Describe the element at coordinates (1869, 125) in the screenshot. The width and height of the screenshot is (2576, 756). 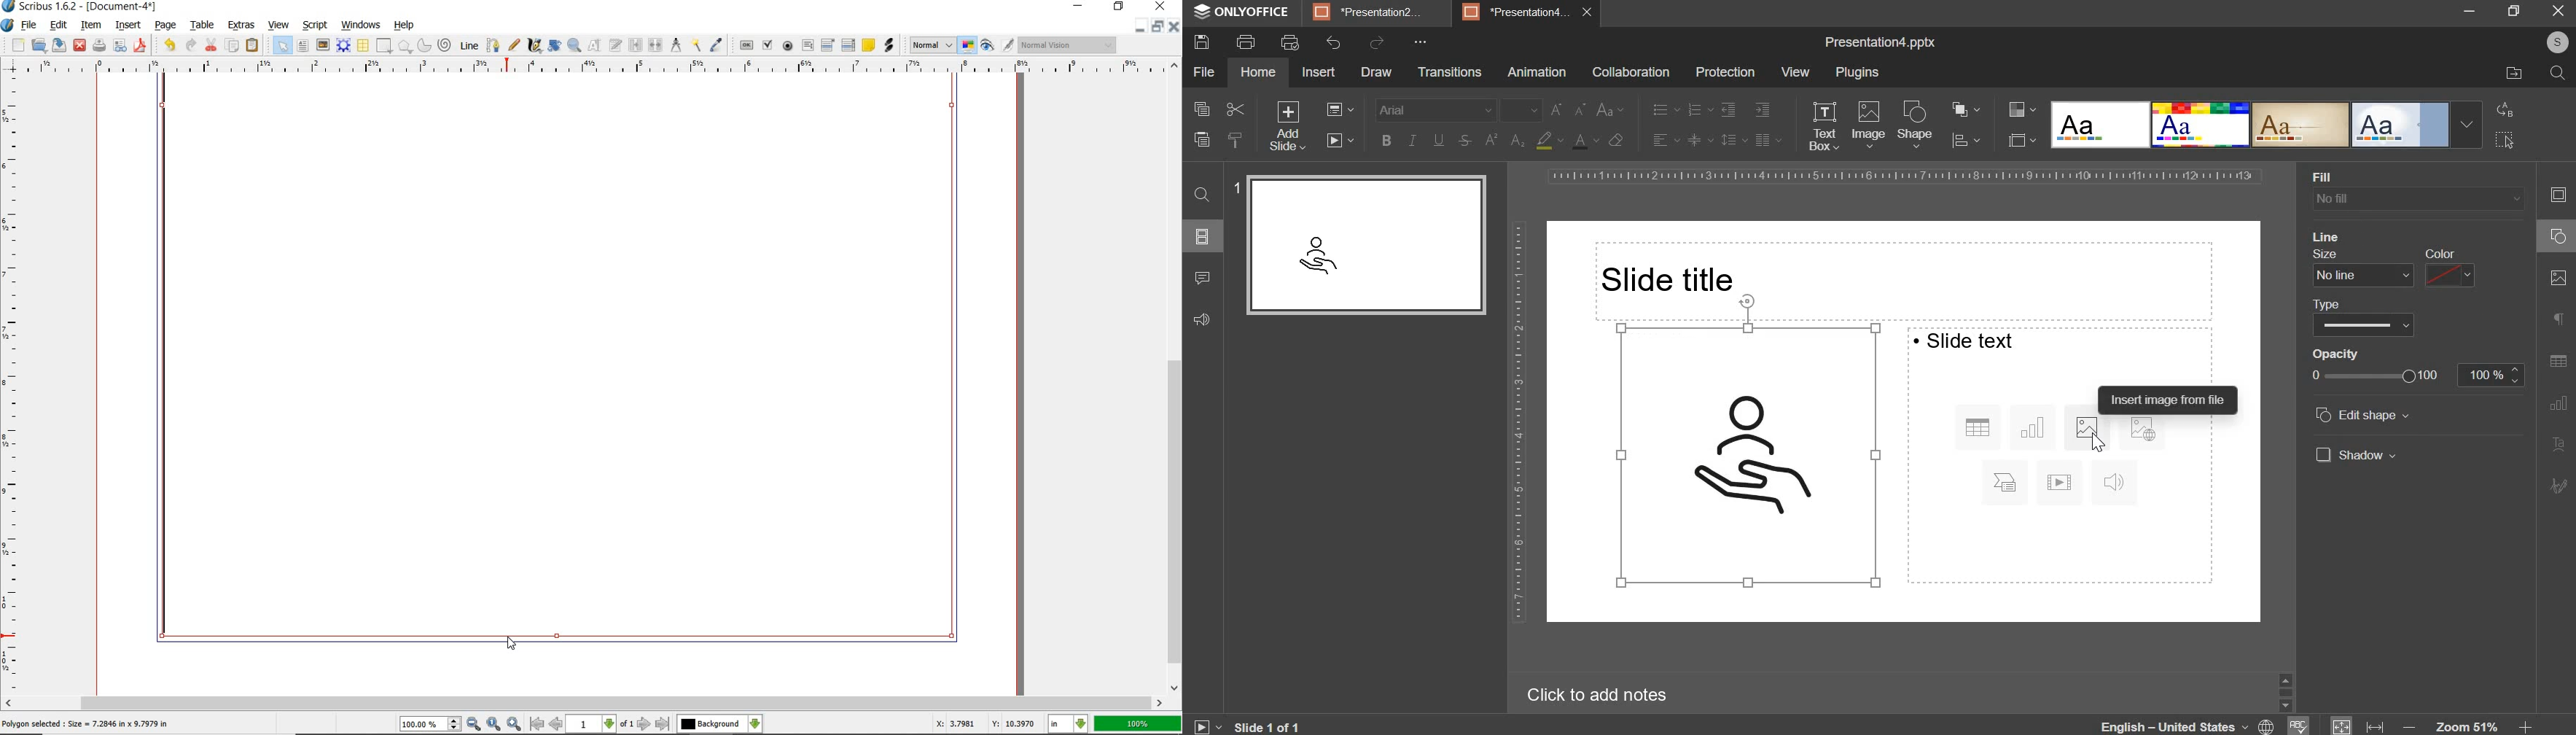
I see `image` at that location.